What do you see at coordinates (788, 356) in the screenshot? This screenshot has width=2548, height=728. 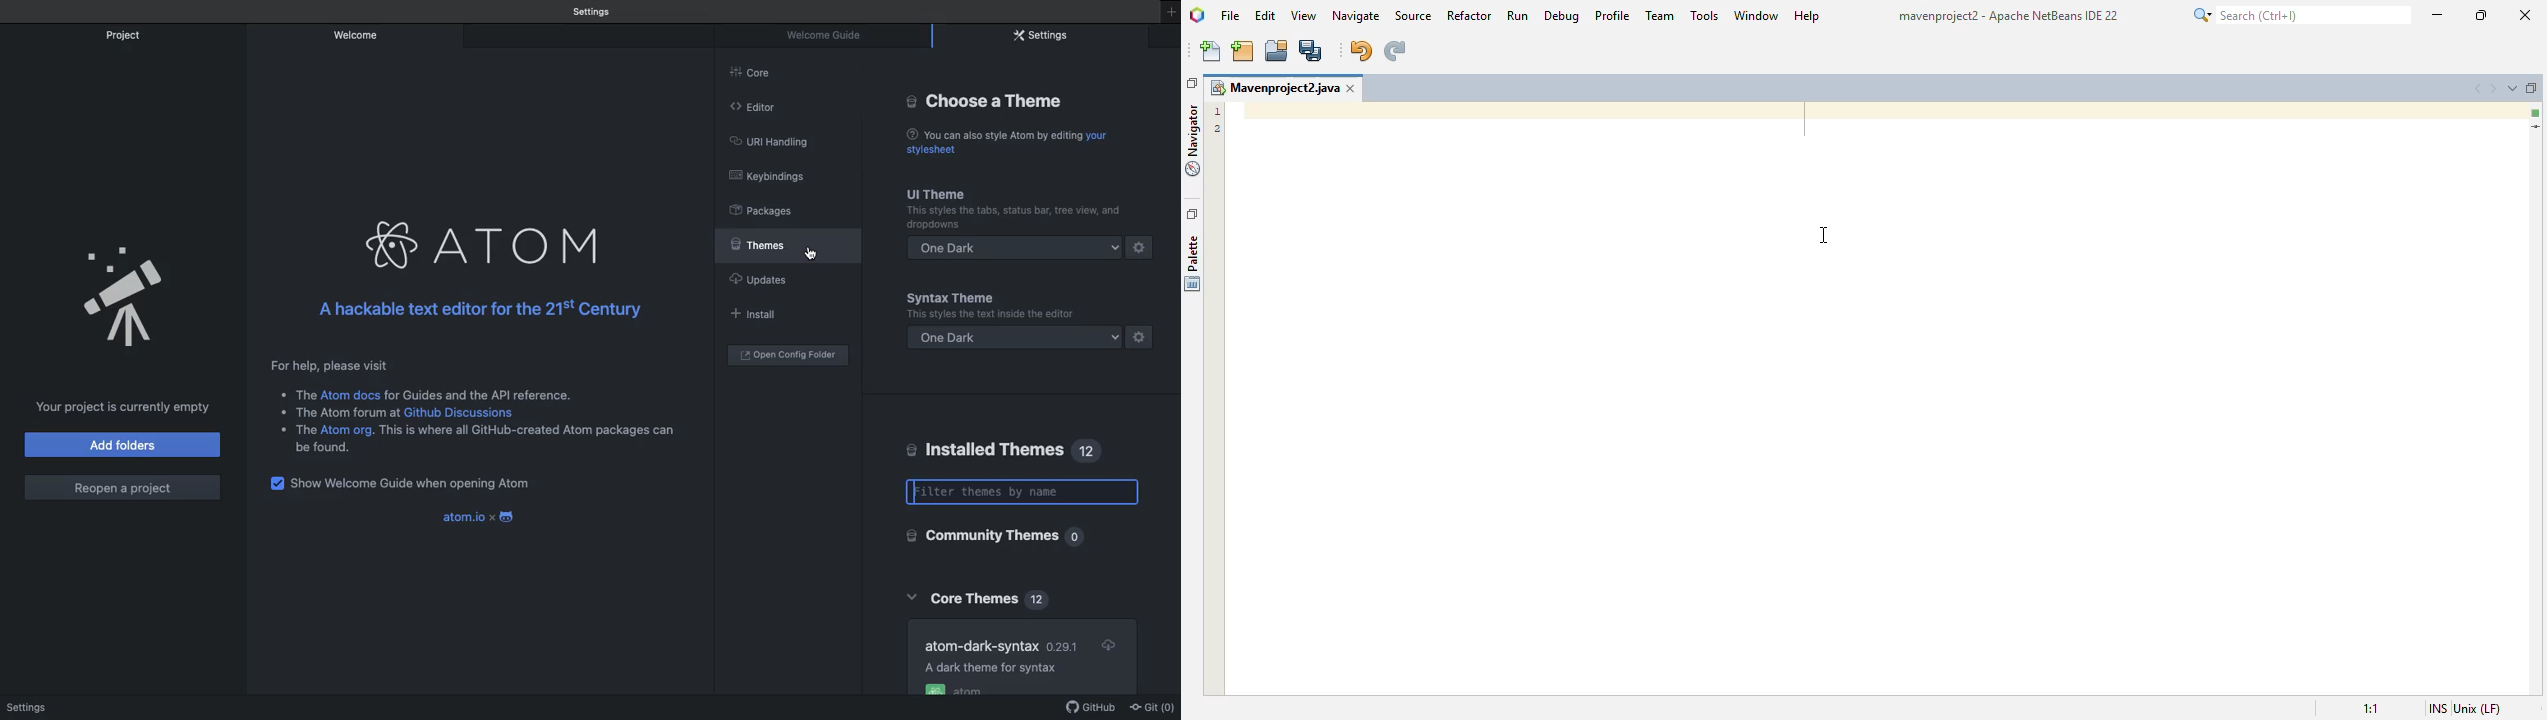 I see `Open coding folder` at bounding box center [788, 356].